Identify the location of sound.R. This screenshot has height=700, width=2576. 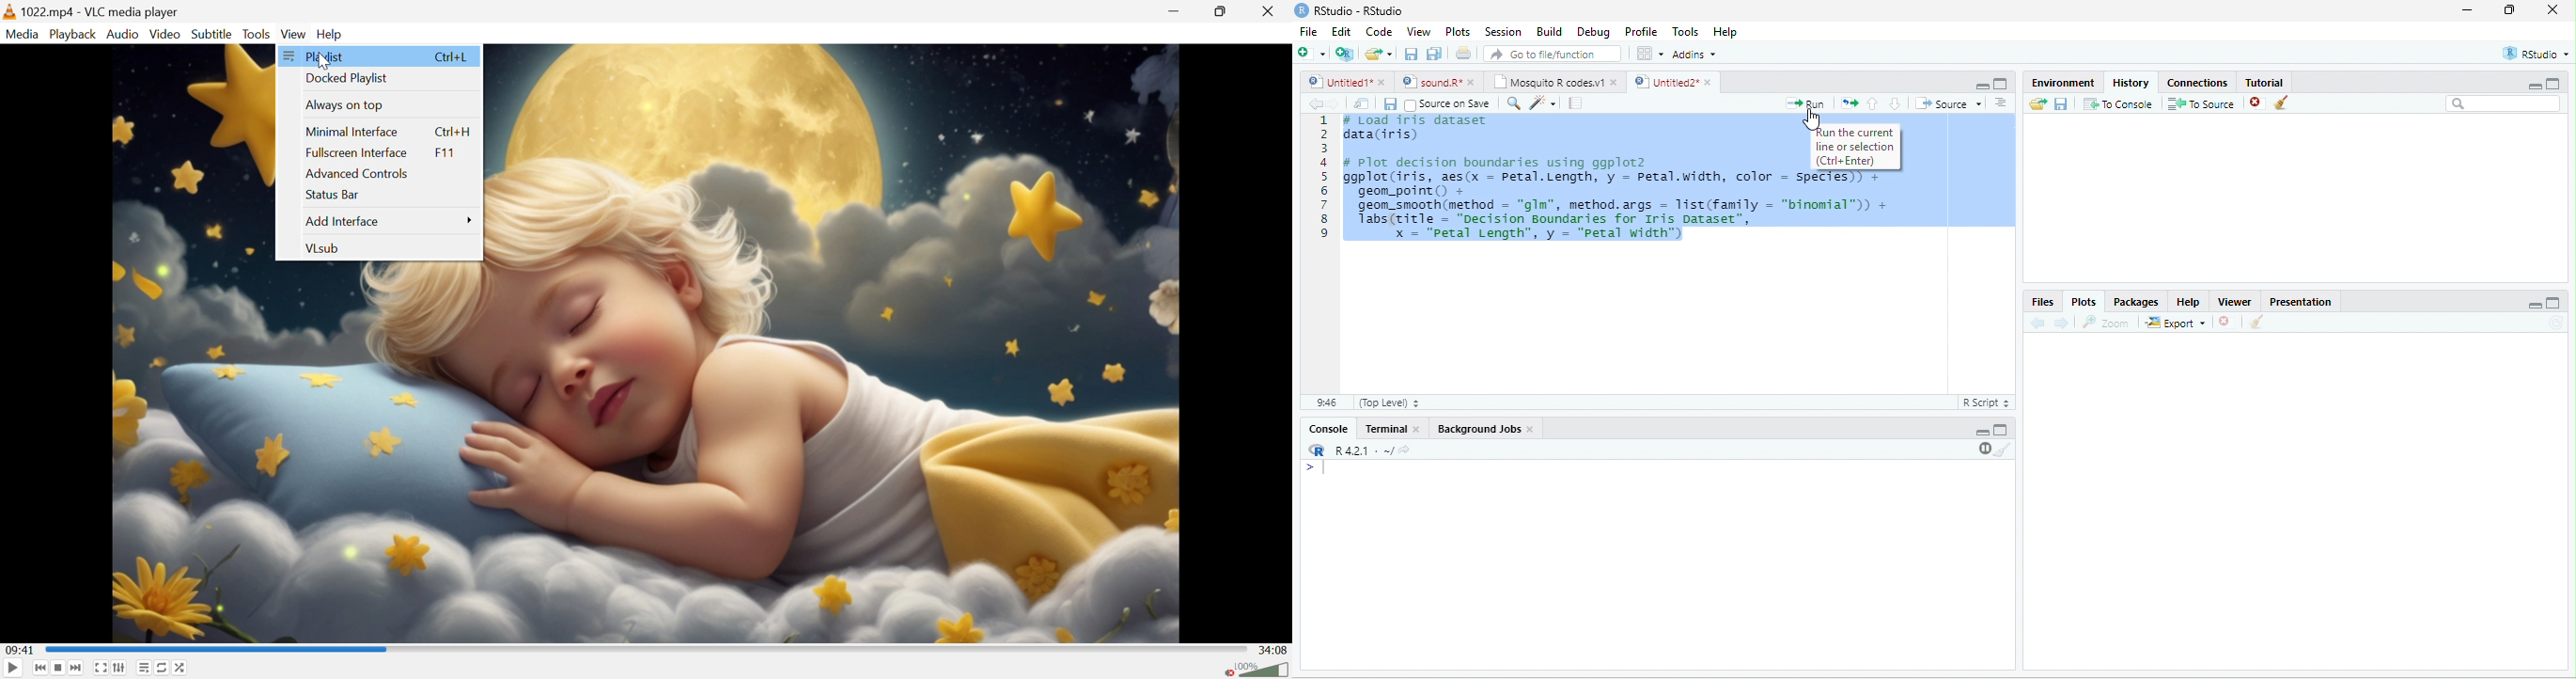
(1431, 82).